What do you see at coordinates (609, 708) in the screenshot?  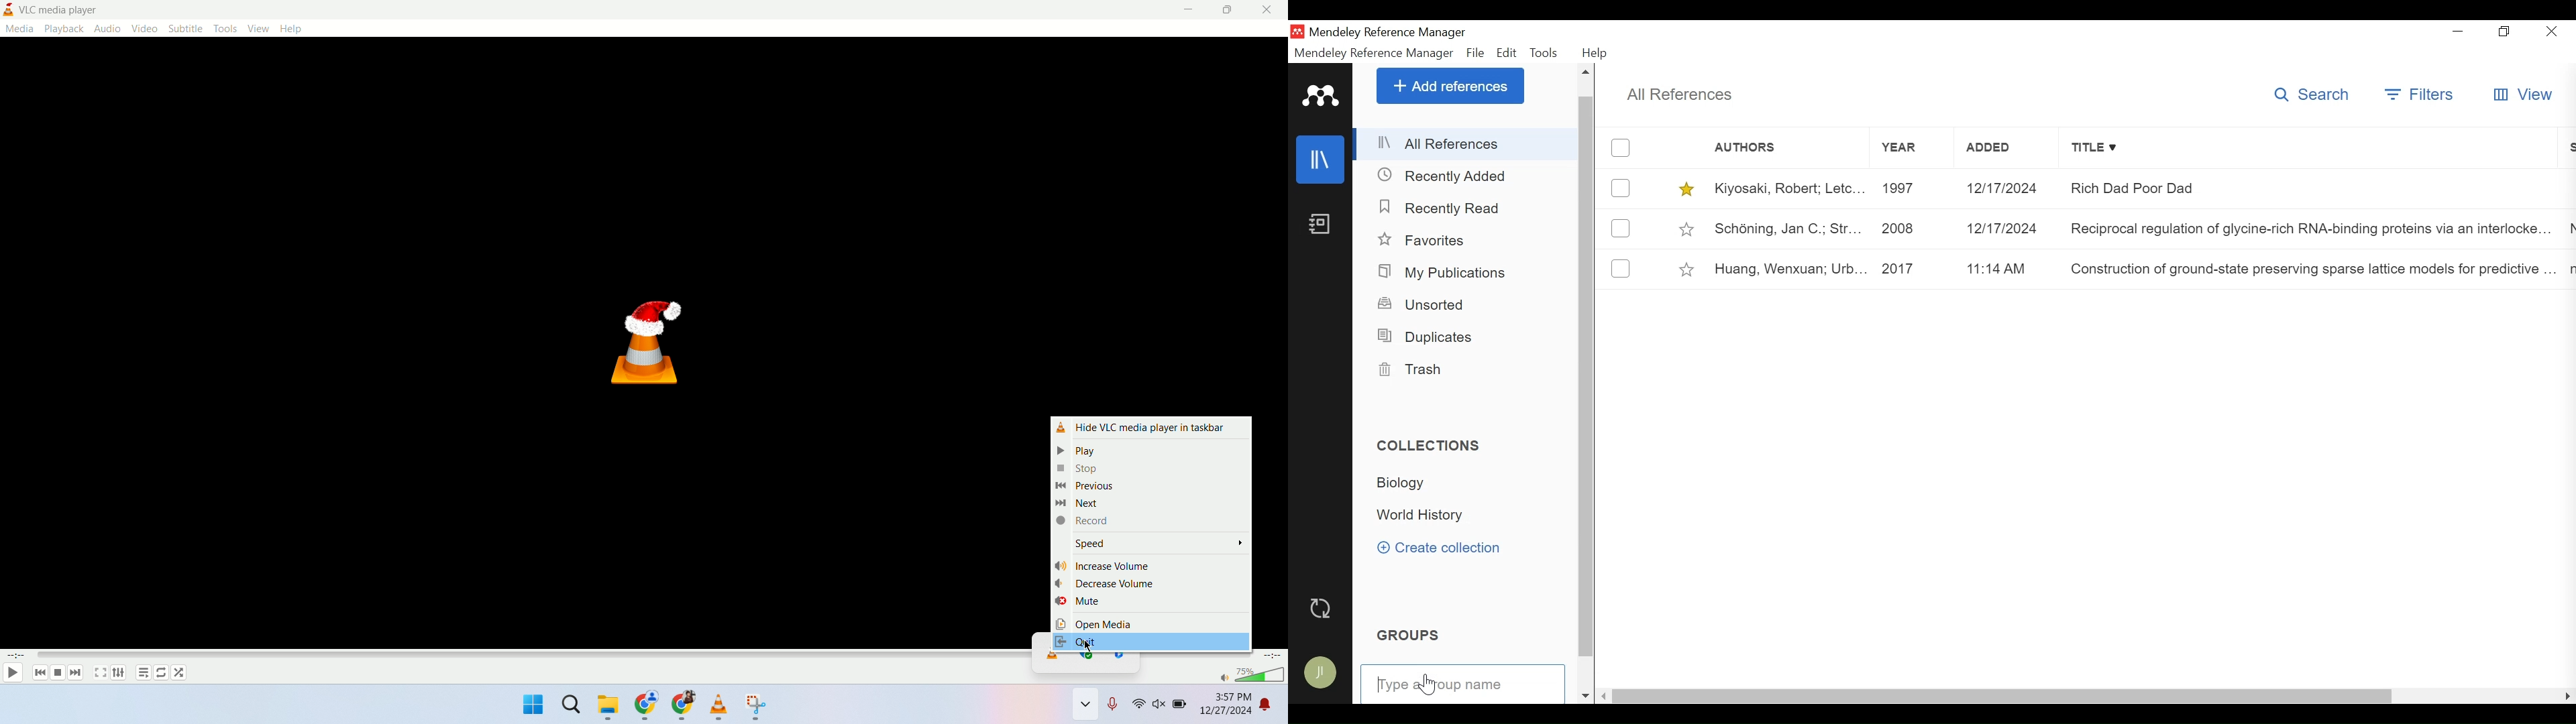 I see `file exlporer` at bounding box center [609, 708].